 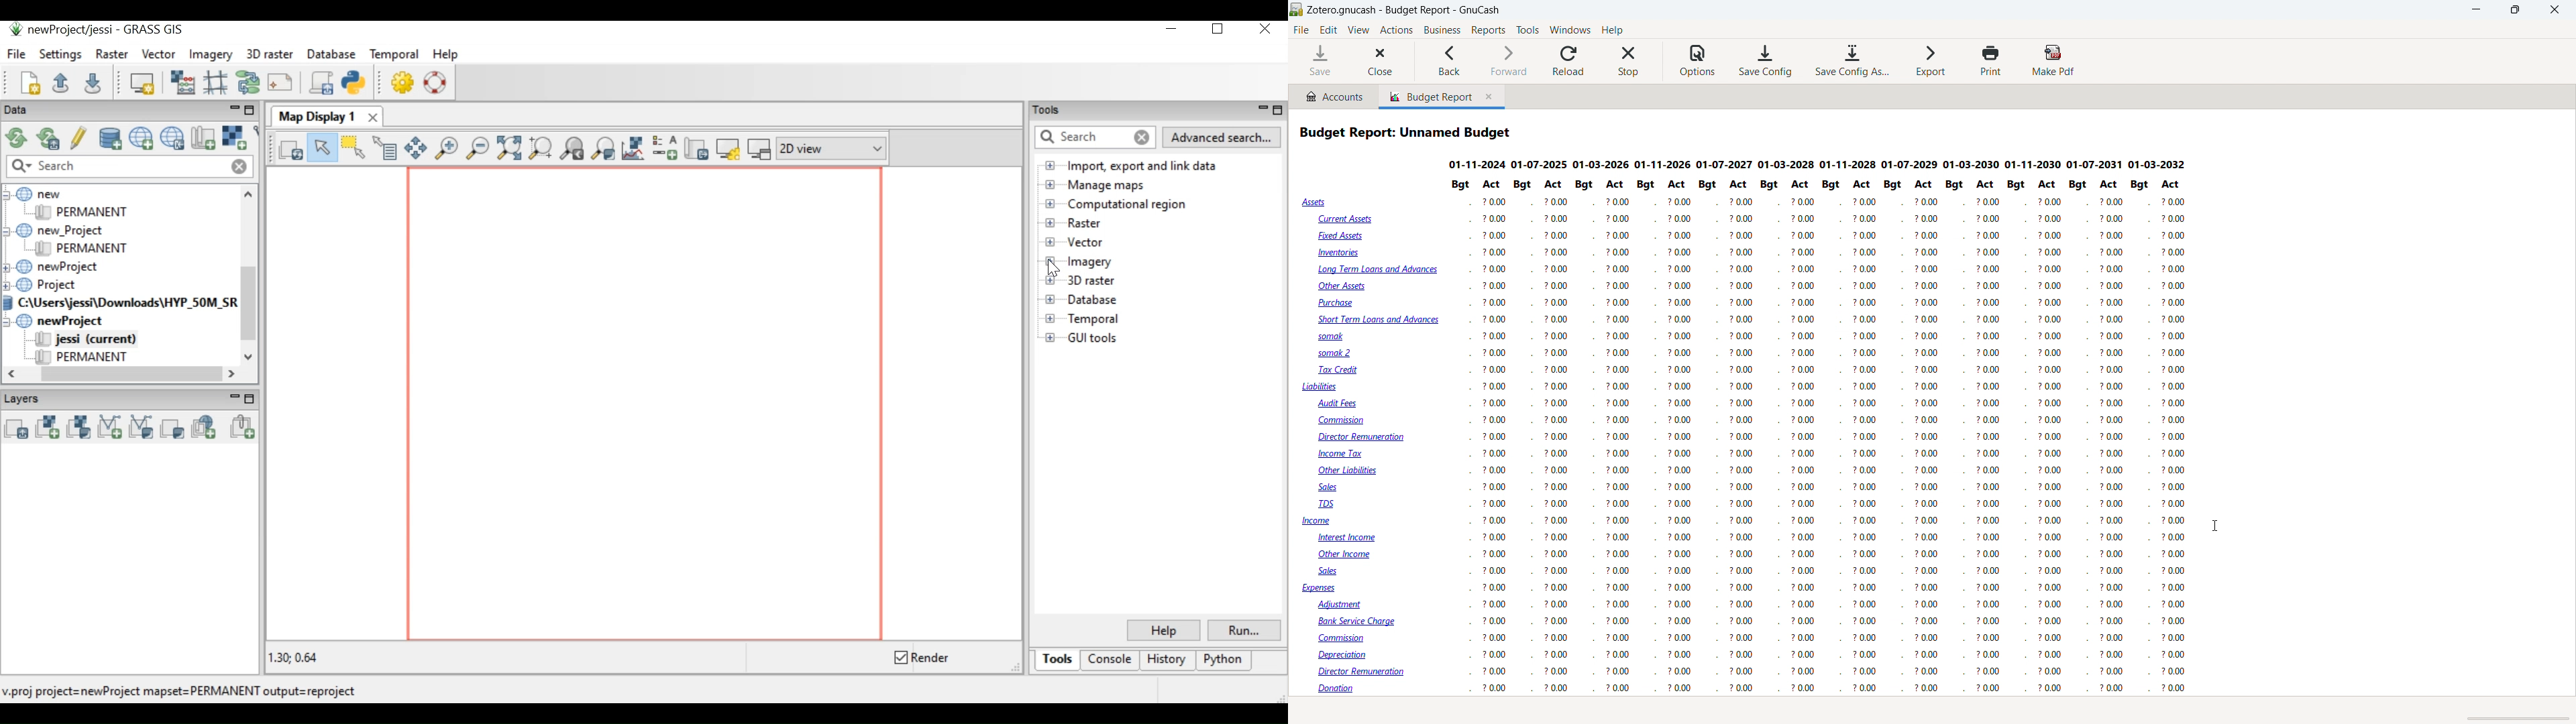 What do you see at coordinates (1320, 589) in the screenshot?
I see `Expenses` at bounding box center [1320, 589].